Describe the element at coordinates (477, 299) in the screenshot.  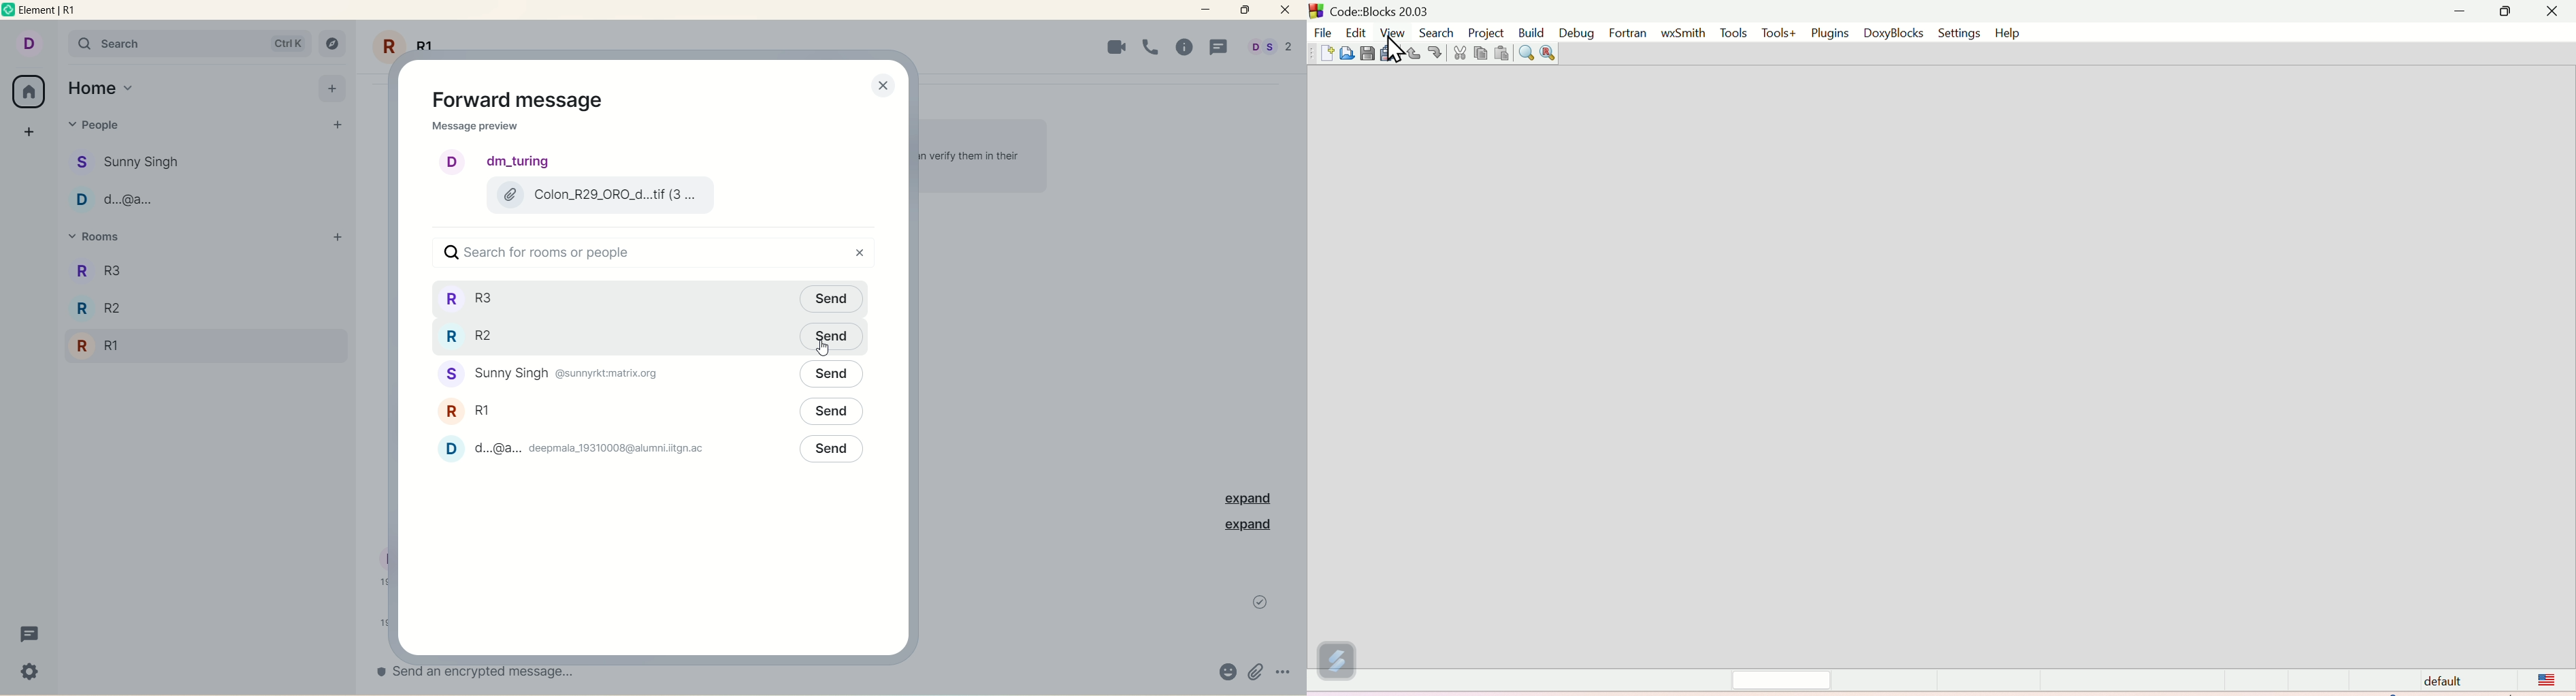
I see `rooms` at that location.